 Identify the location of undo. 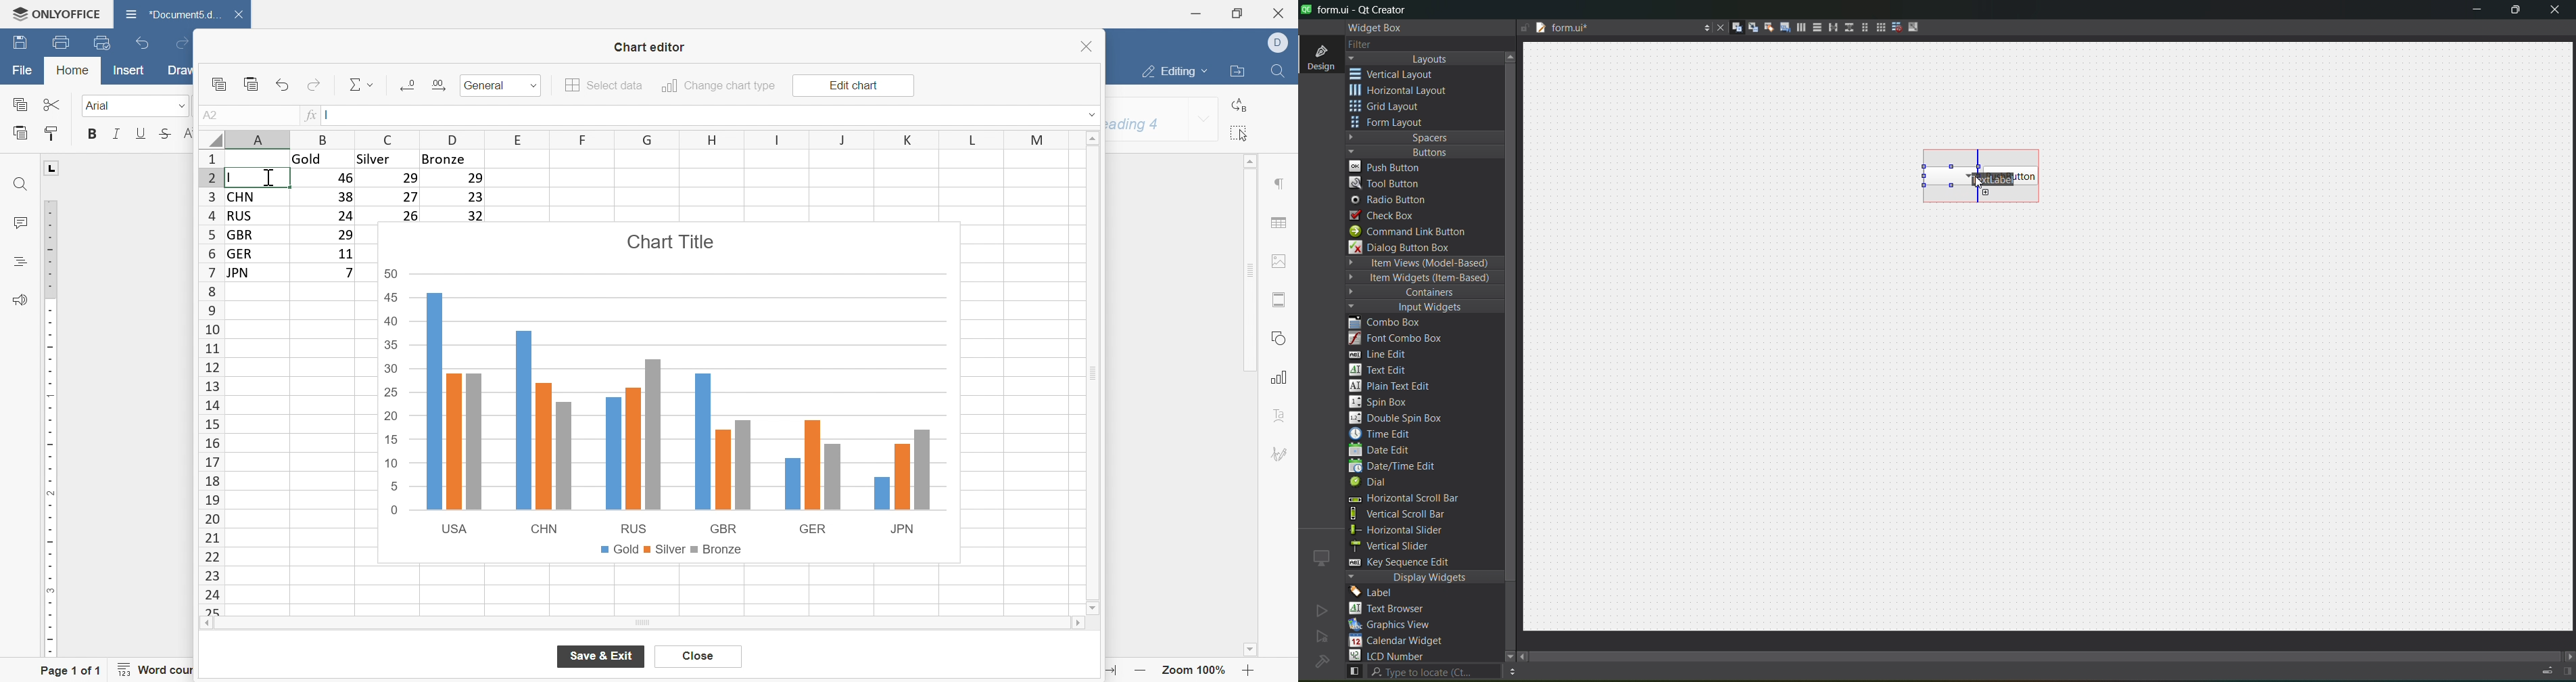
(284, 85).